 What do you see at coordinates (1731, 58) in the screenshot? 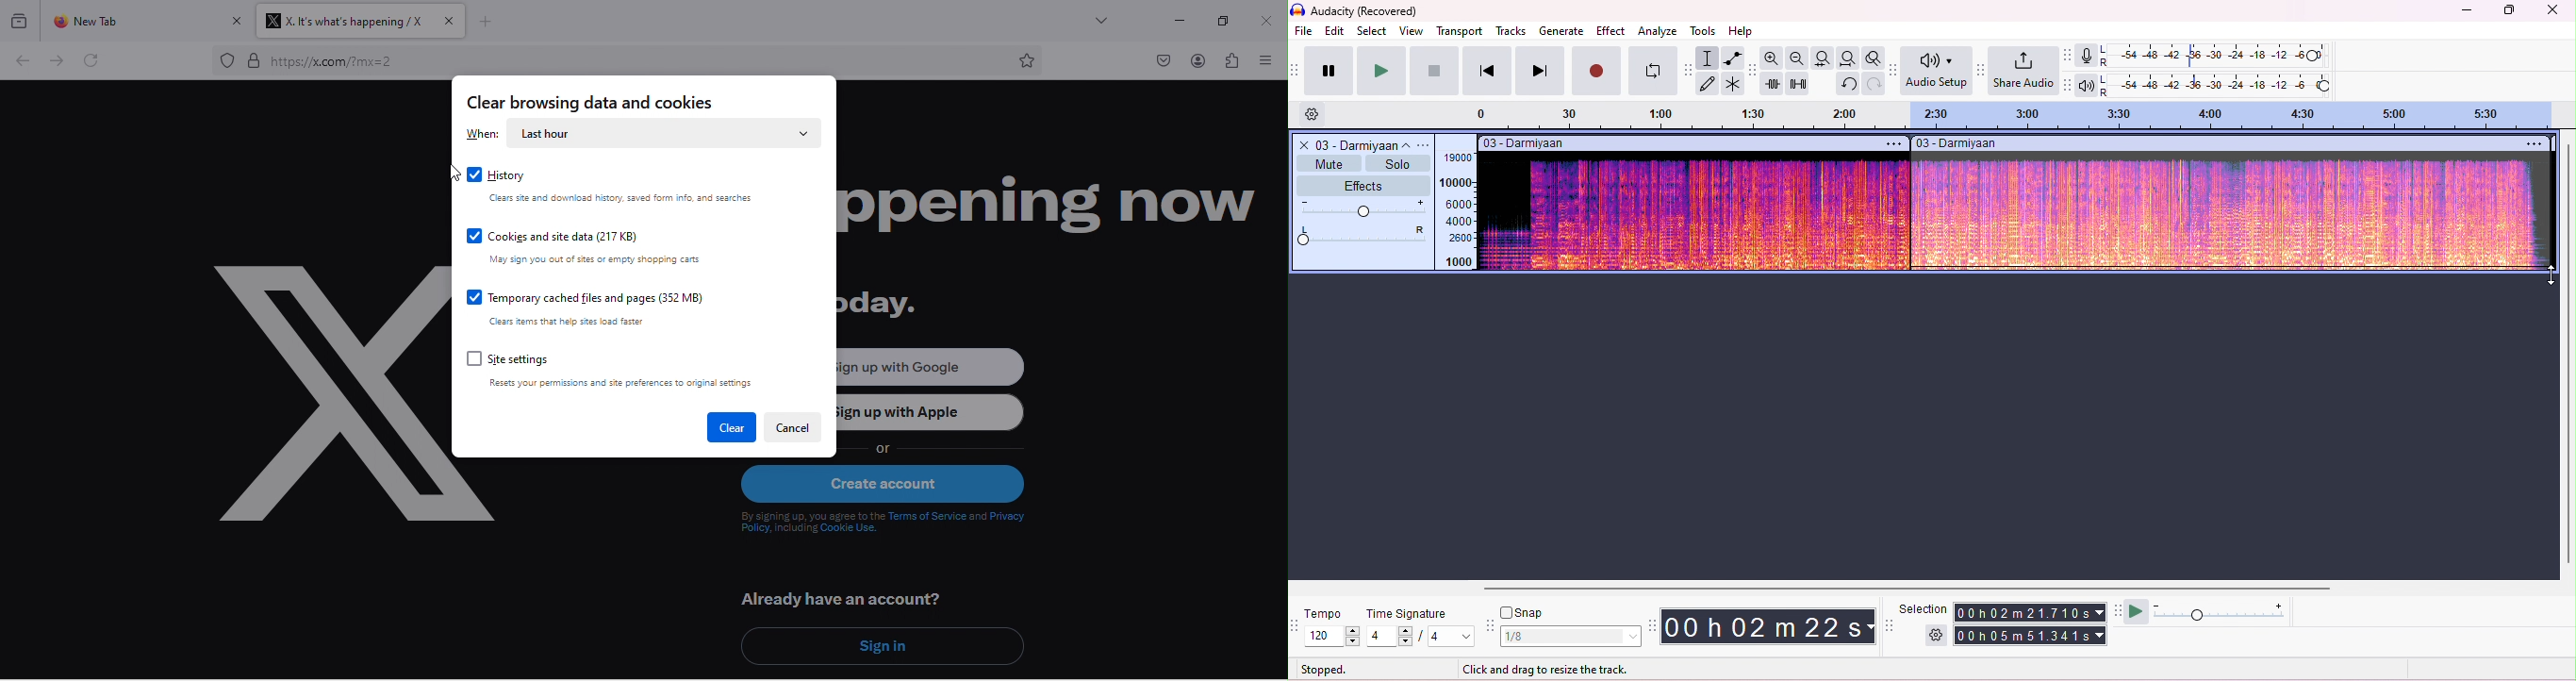
I see `envelop` at bounding box center [1731, 58].